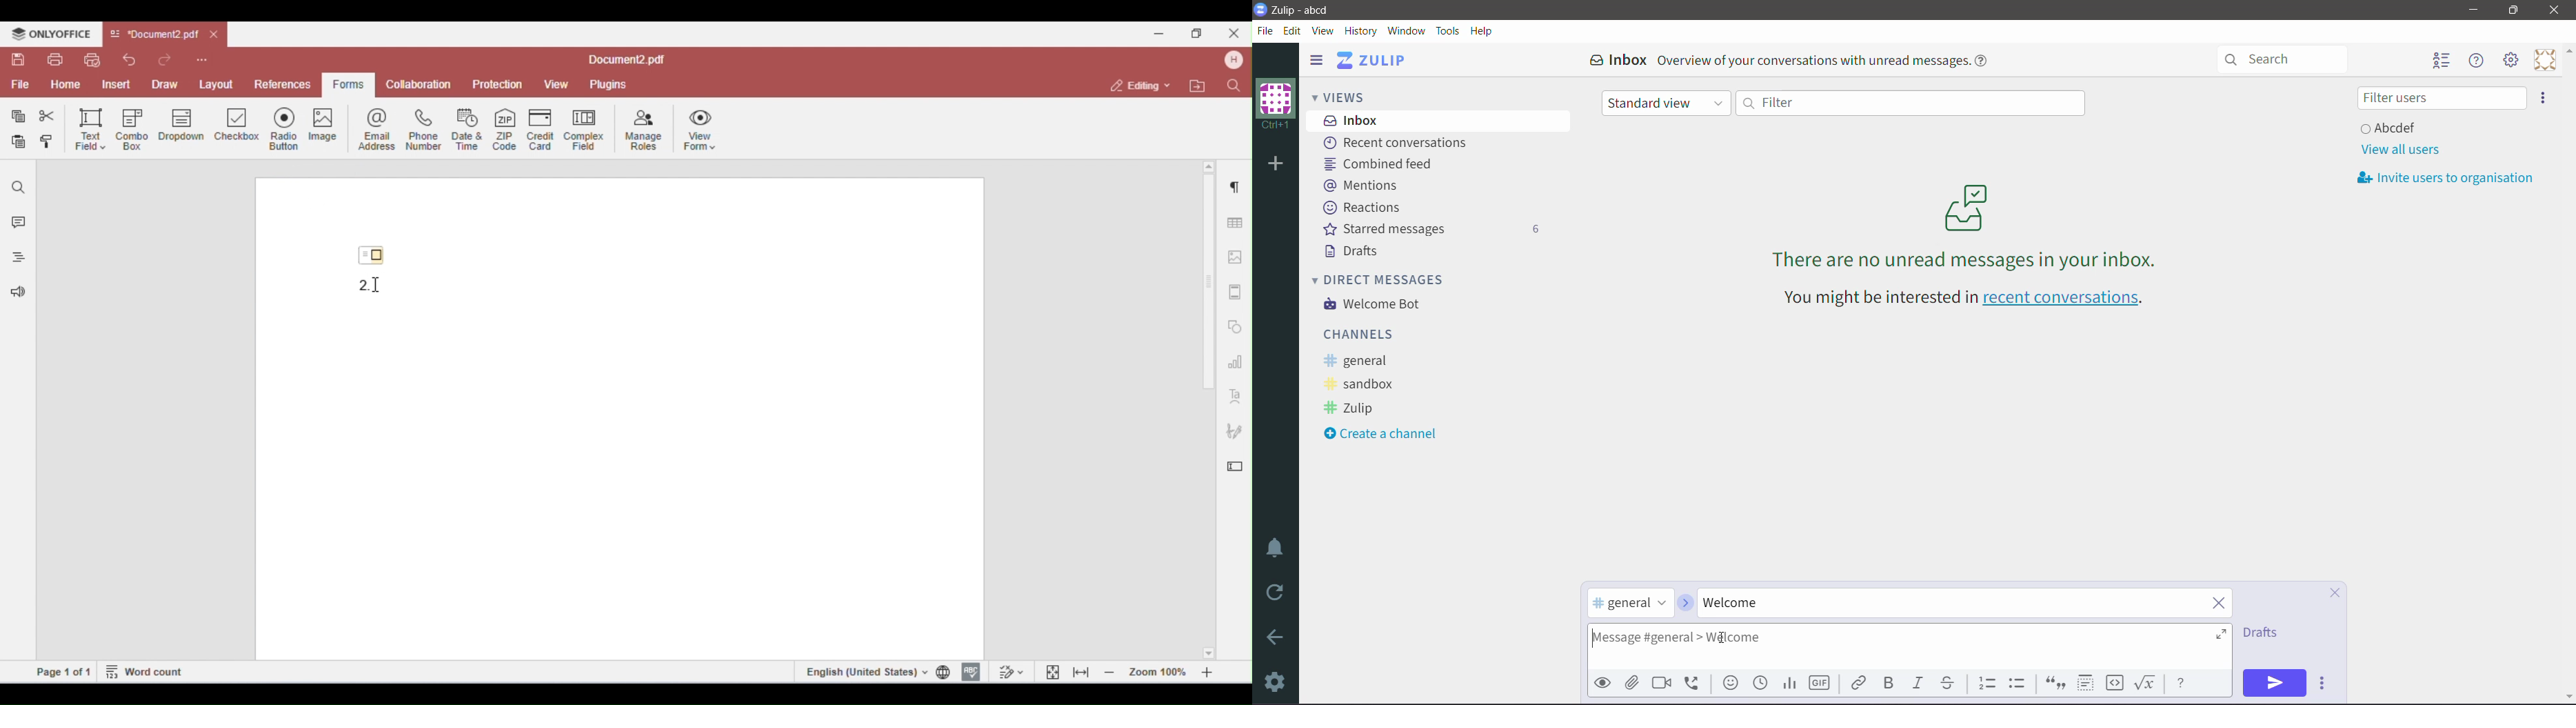 The height and width of the screenshot is (728, 2576). What do you see at coordinates (1448, 31) in the screenshot?
I see `Tools` at bounding box center [1448, 31].